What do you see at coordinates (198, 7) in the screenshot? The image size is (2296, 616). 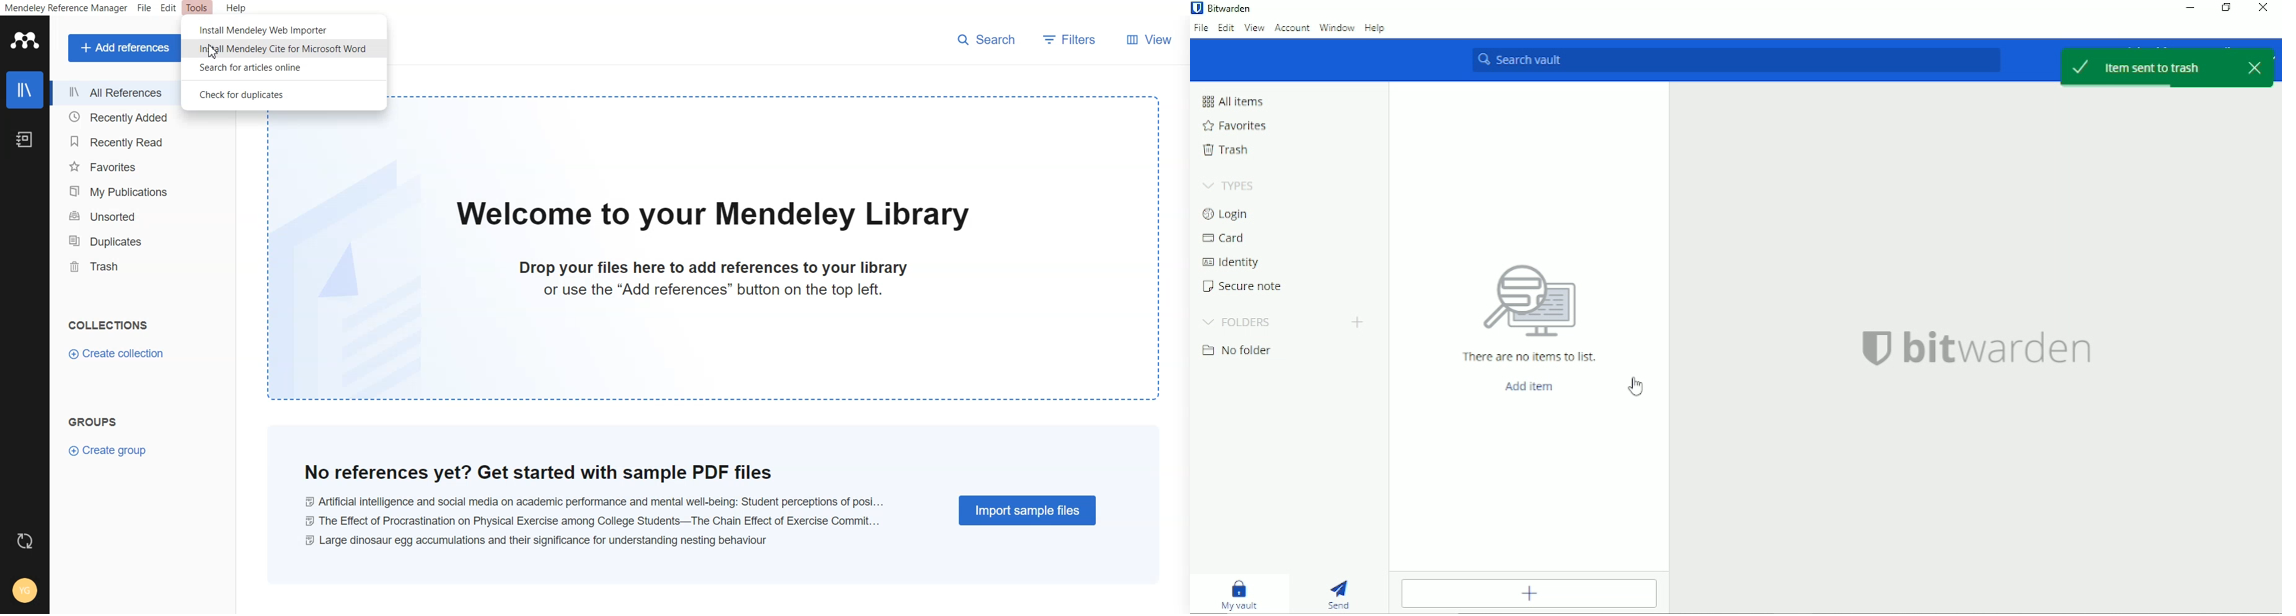 I see `Tools` at bounding box center [198, 7].